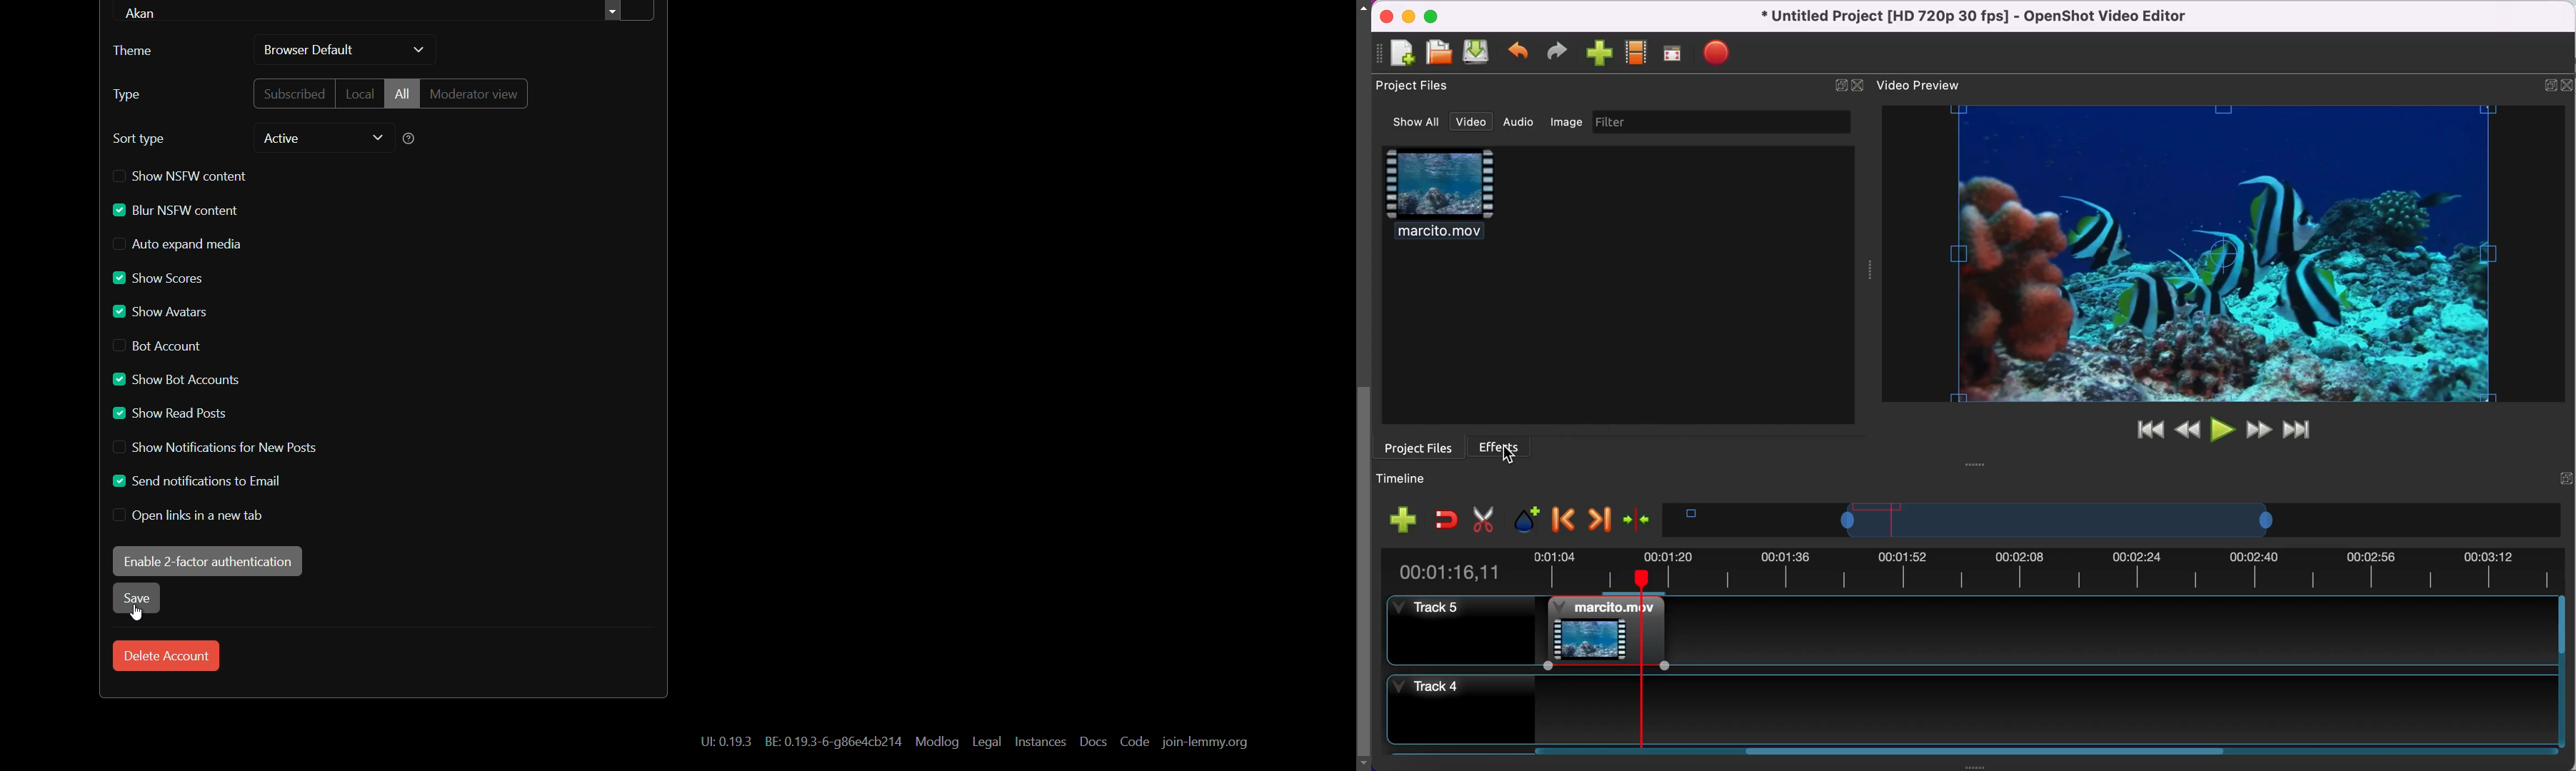 This screenshot has width=2576, height=784. I want to click on cursor, so click(135, 615).